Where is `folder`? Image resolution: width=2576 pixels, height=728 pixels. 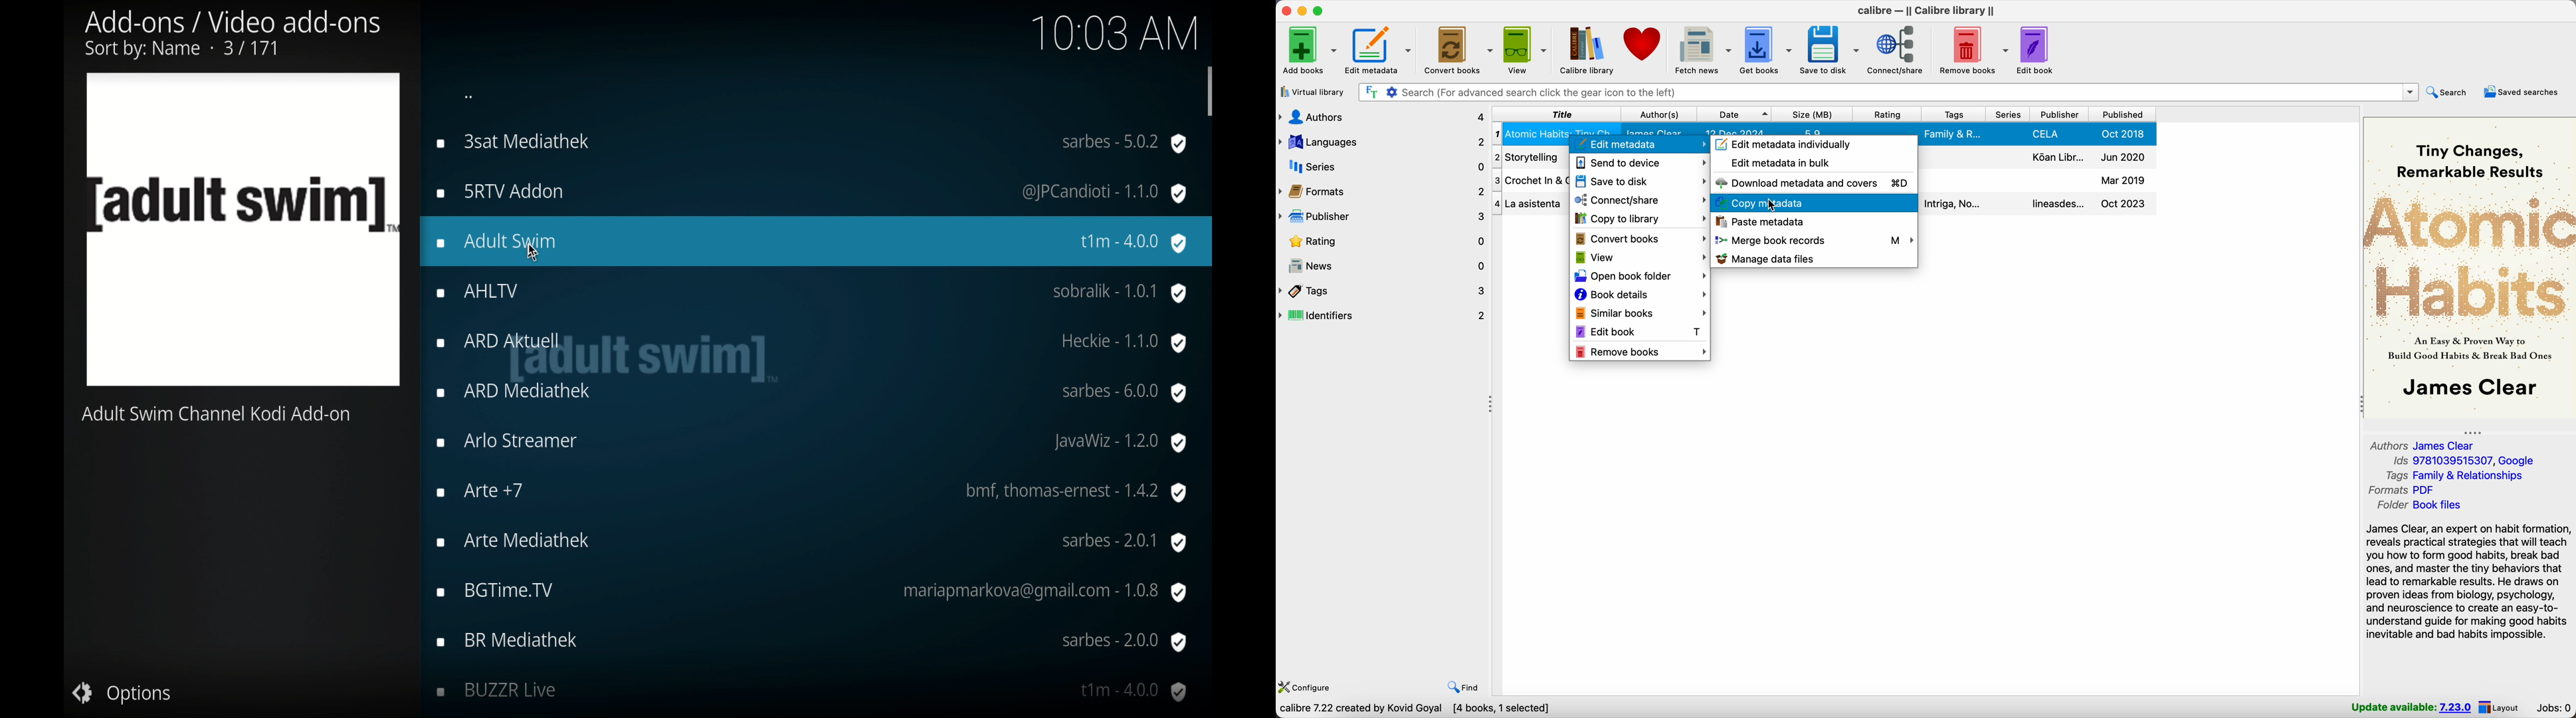
folder is located at coordinates (2418, 506).